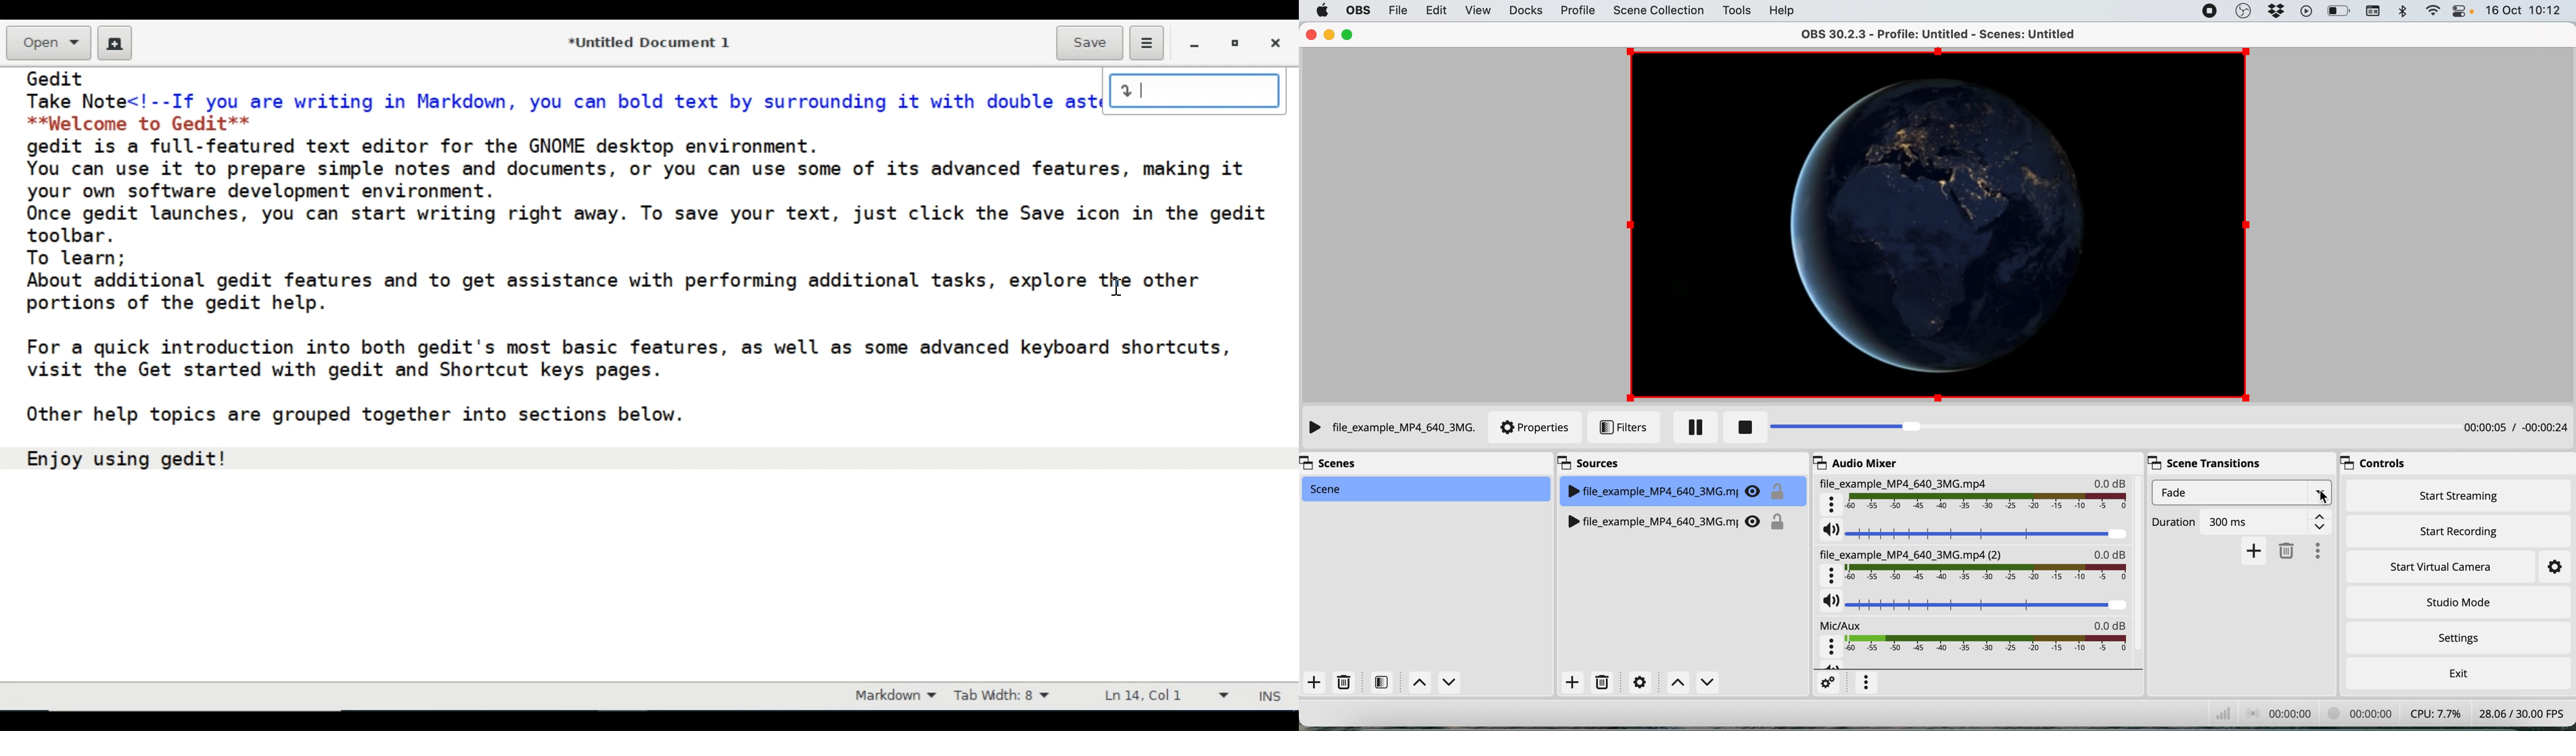 The height and width of the screenshot is (756, 2576). Describe the element at coordinates (1396, 429) in the screenshot. I see `File_example_MP4_640_3MG.` at that location.